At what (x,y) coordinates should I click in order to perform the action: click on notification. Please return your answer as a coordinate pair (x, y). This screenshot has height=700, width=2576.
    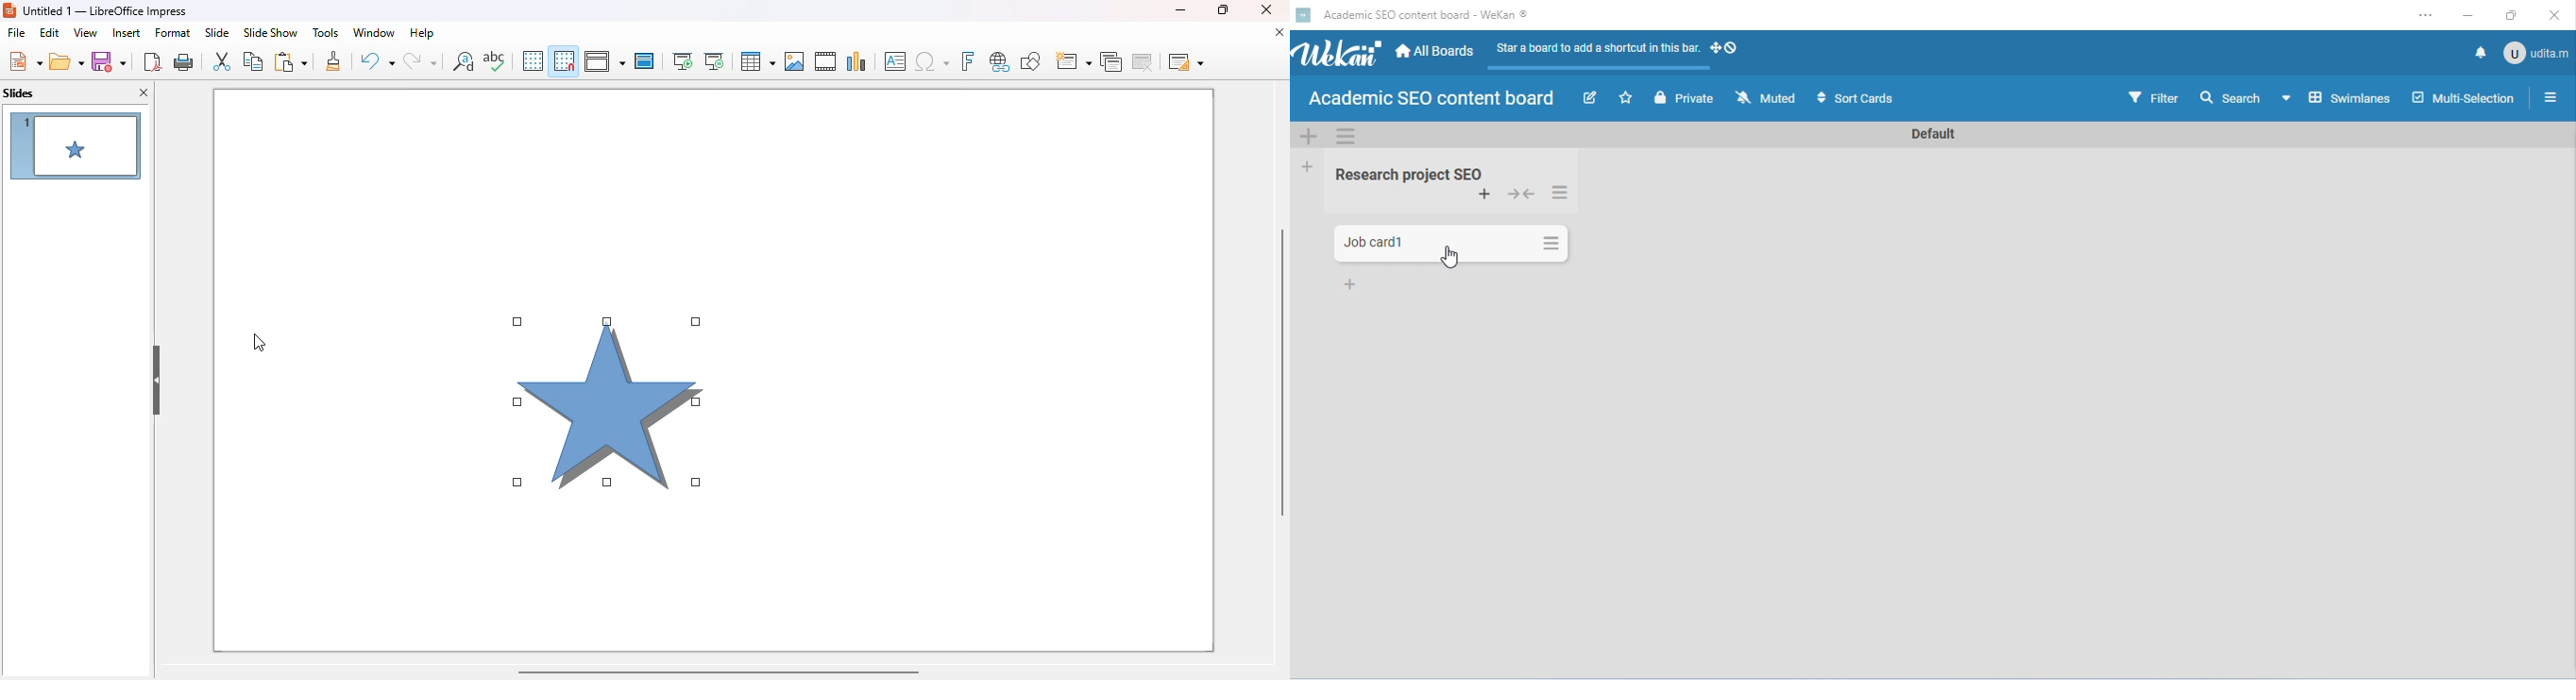
    Looking at the image, I should click on (2477, 51).